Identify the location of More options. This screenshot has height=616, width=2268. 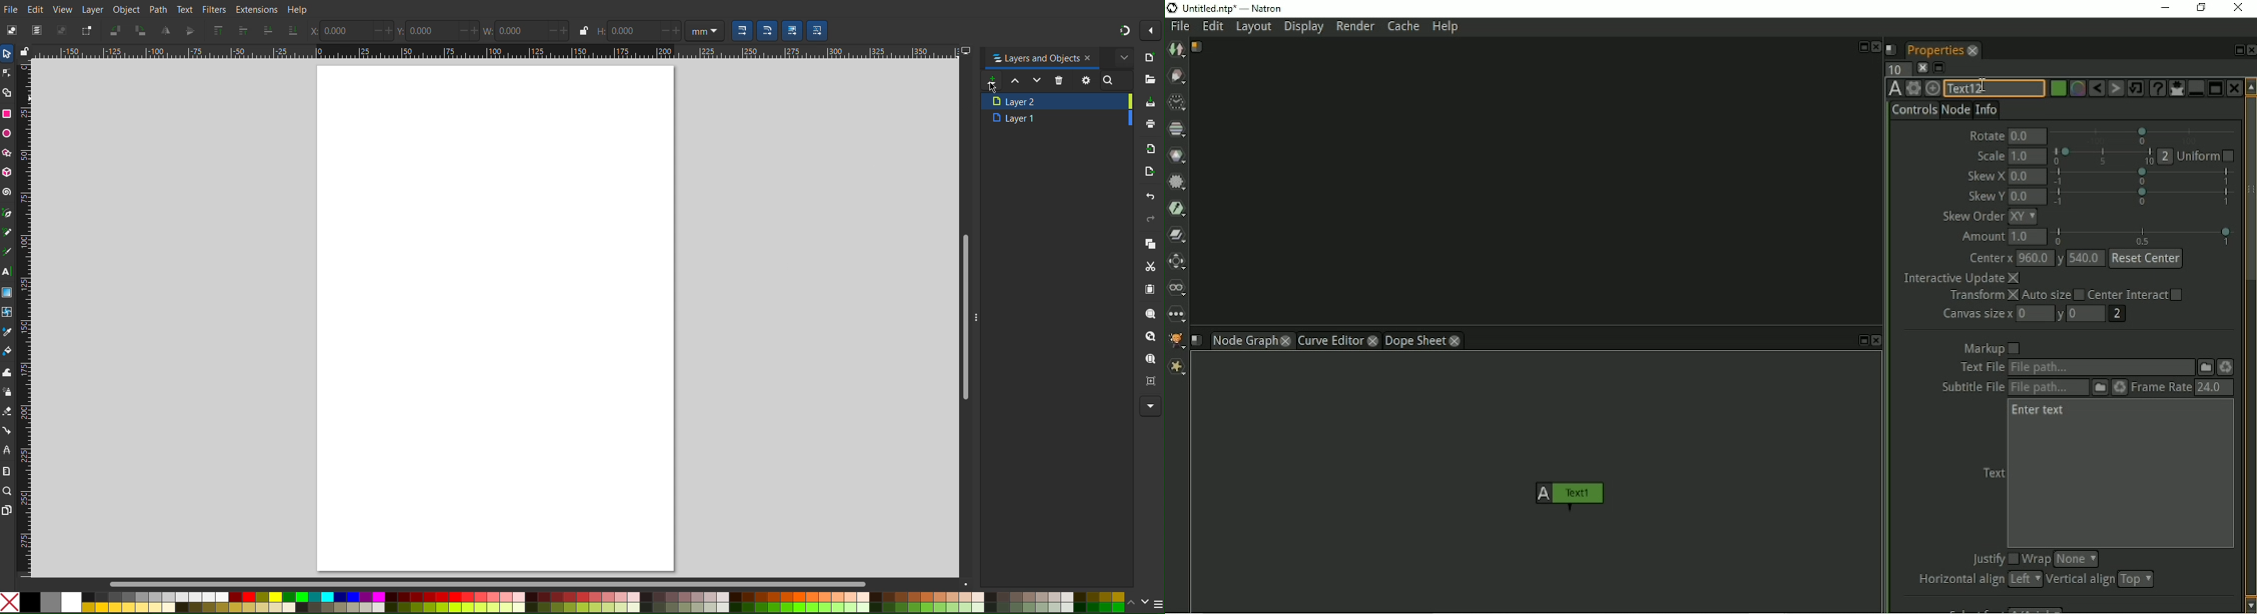
(1151, 29).